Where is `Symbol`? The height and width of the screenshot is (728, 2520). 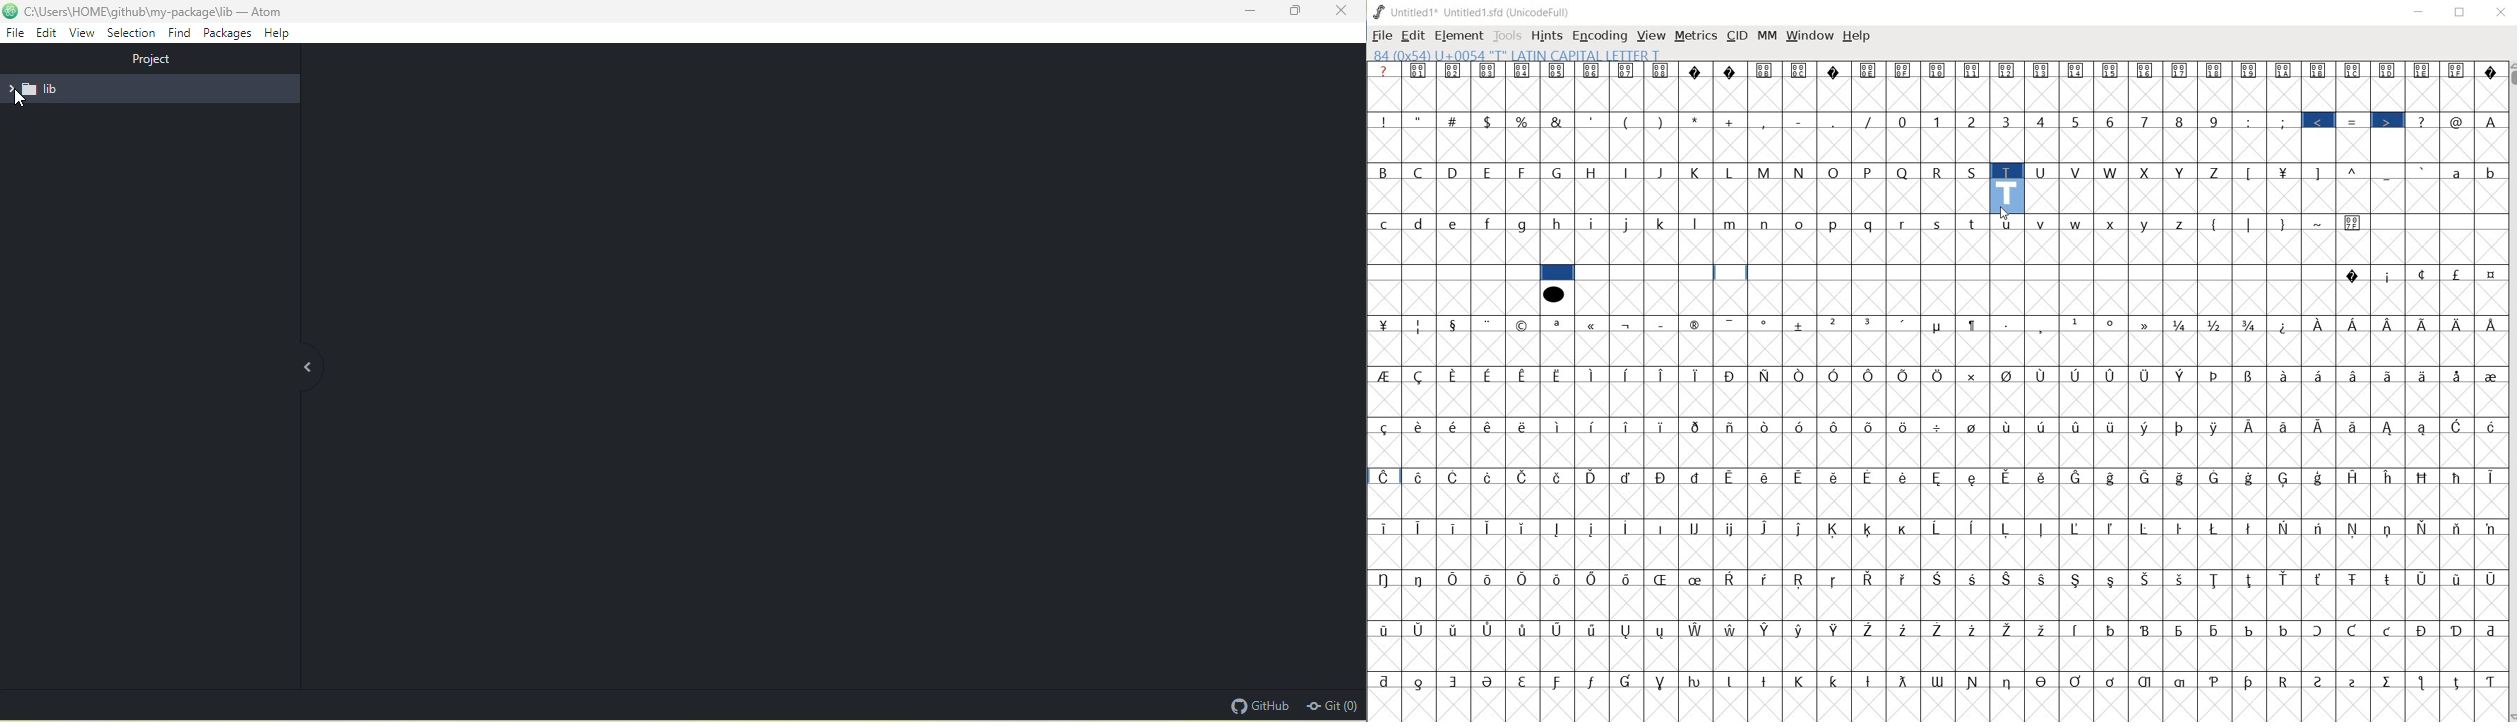
Symbol is located at coordinates (2008, 71).